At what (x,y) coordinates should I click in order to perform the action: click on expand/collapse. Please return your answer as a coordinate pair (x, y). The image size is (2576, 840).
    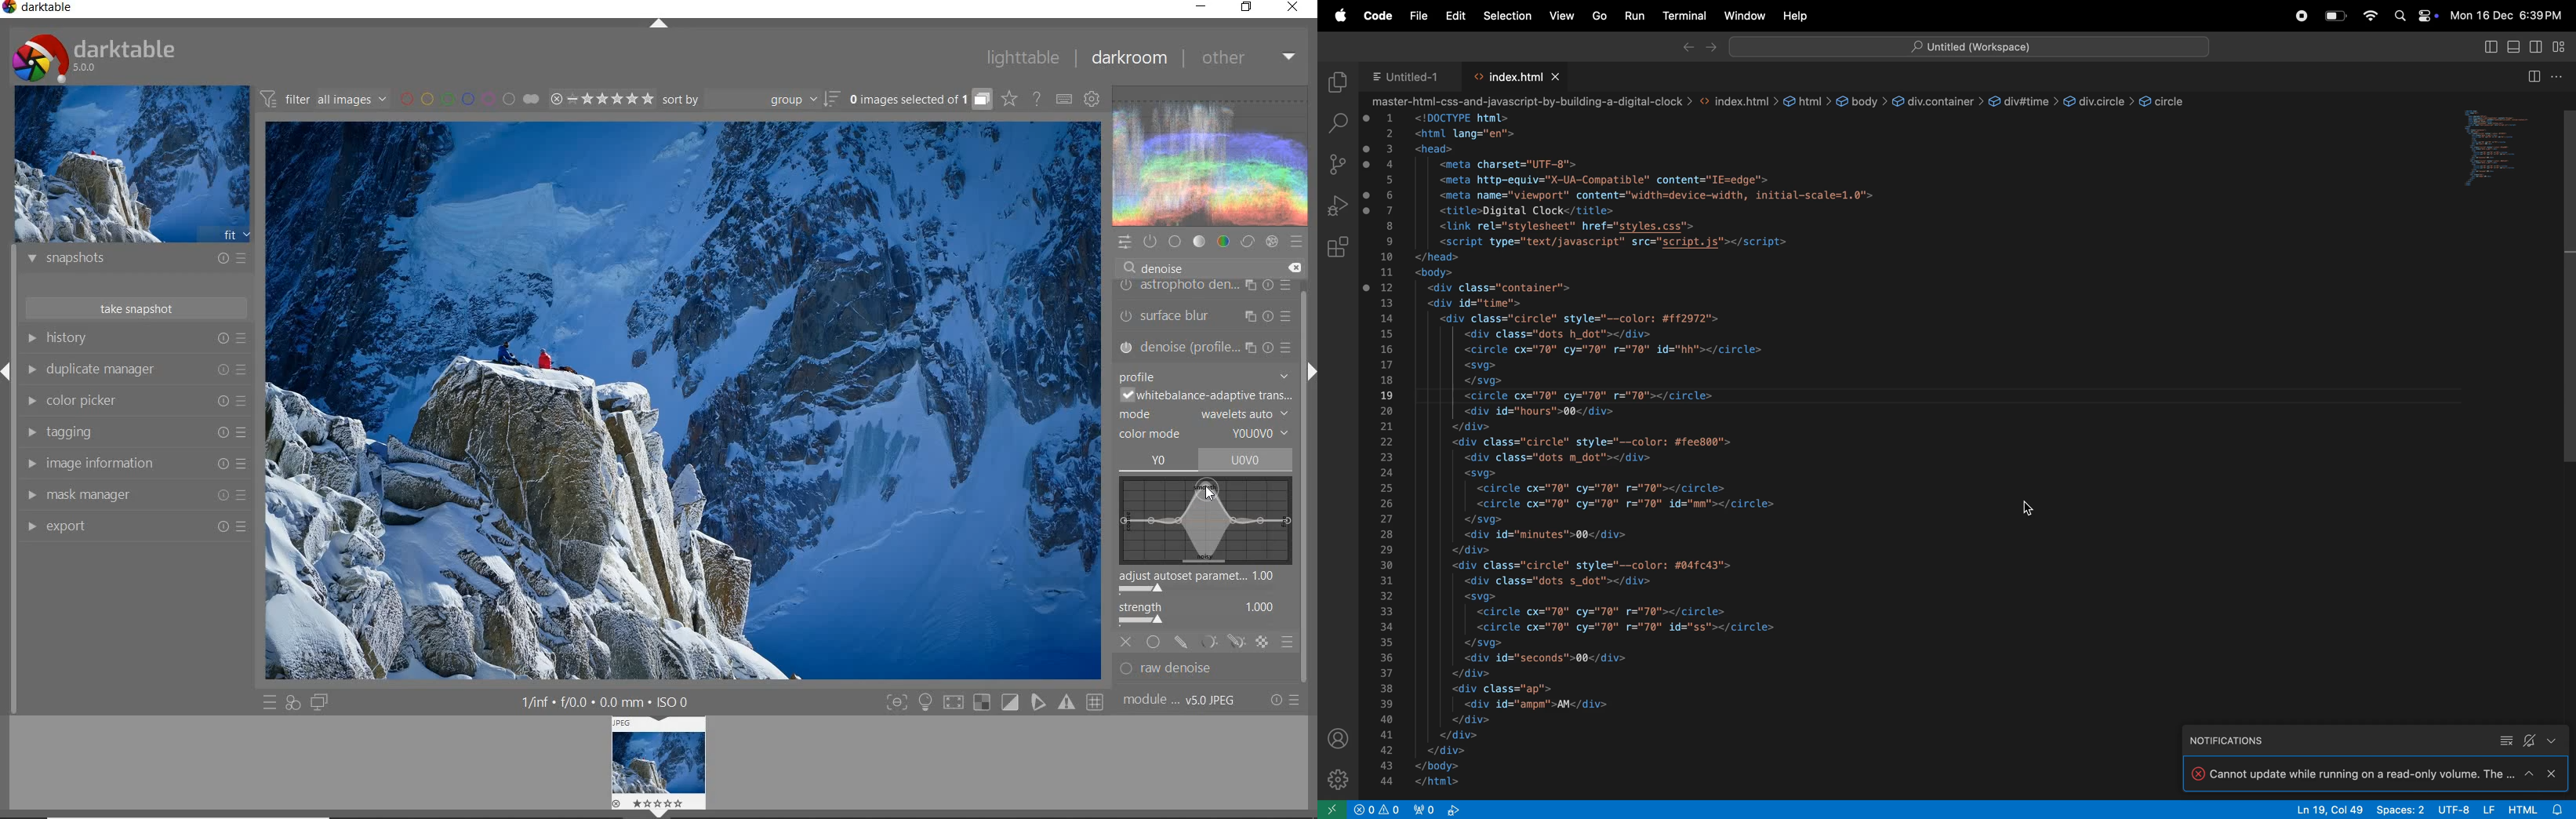
    Looking at the image, I should click on (657, 24).